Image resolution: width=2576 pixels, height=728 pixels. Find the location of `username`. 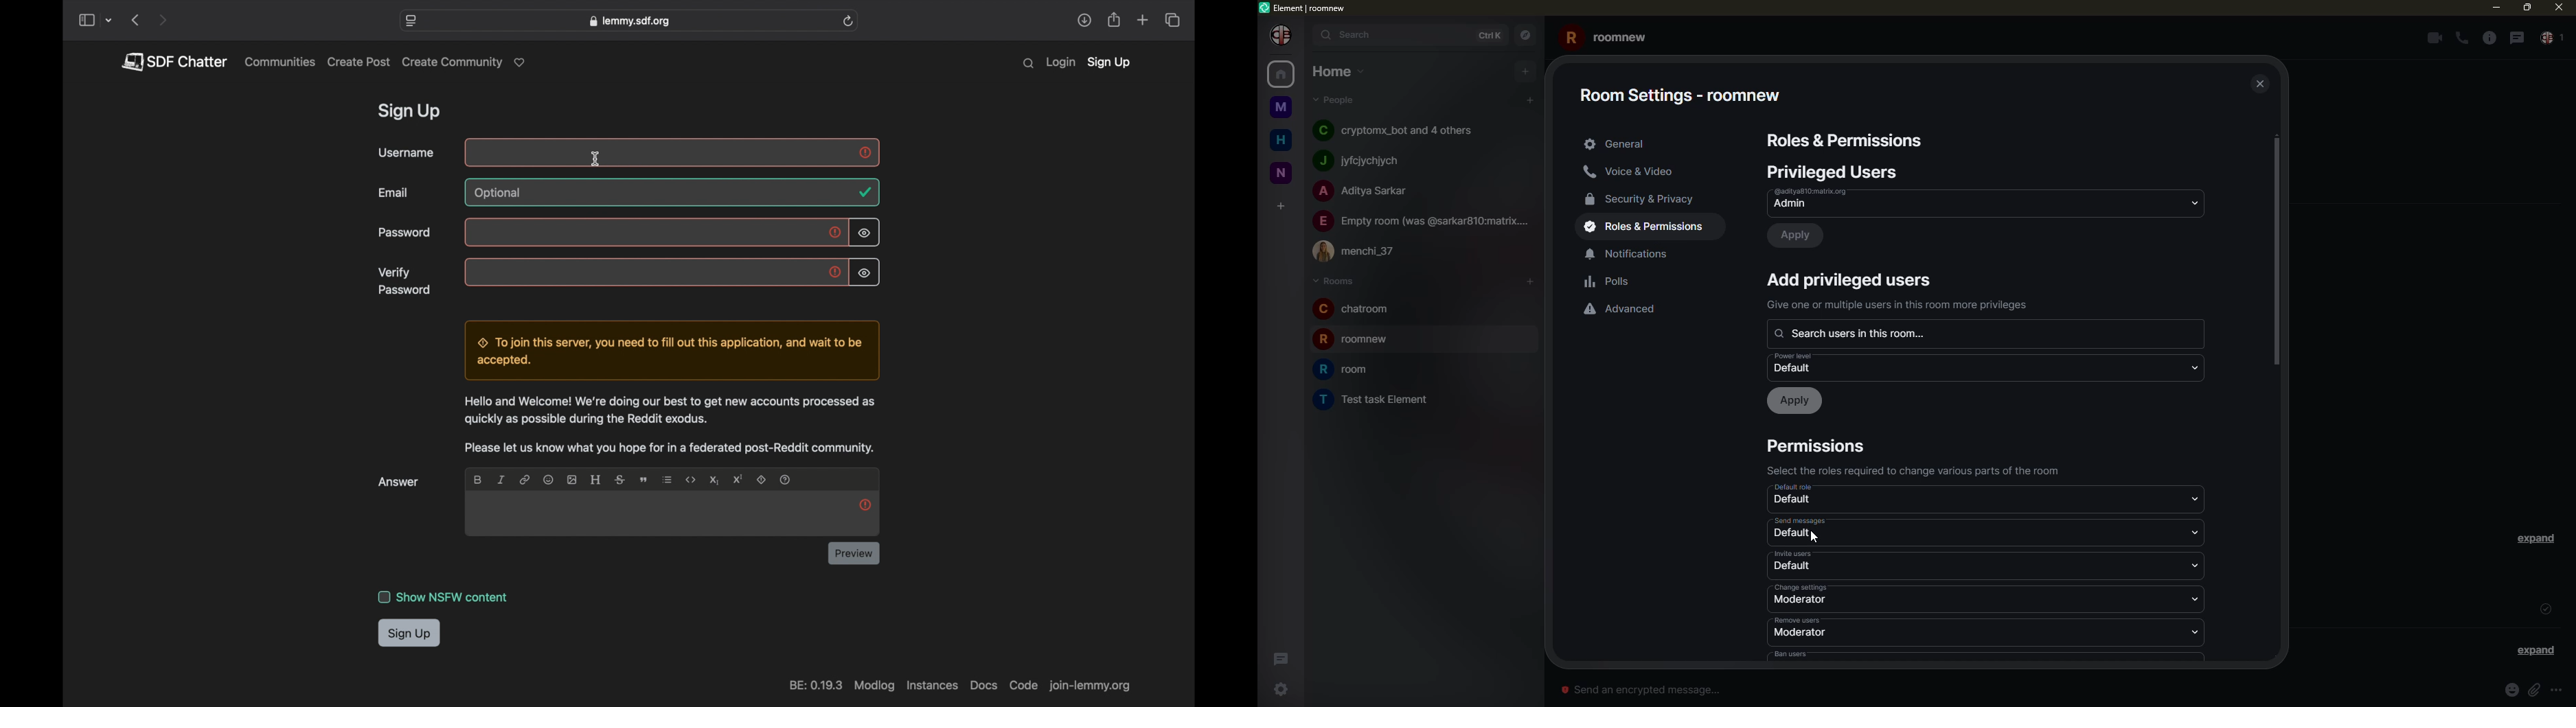

username is located at coordinates (406, 153).